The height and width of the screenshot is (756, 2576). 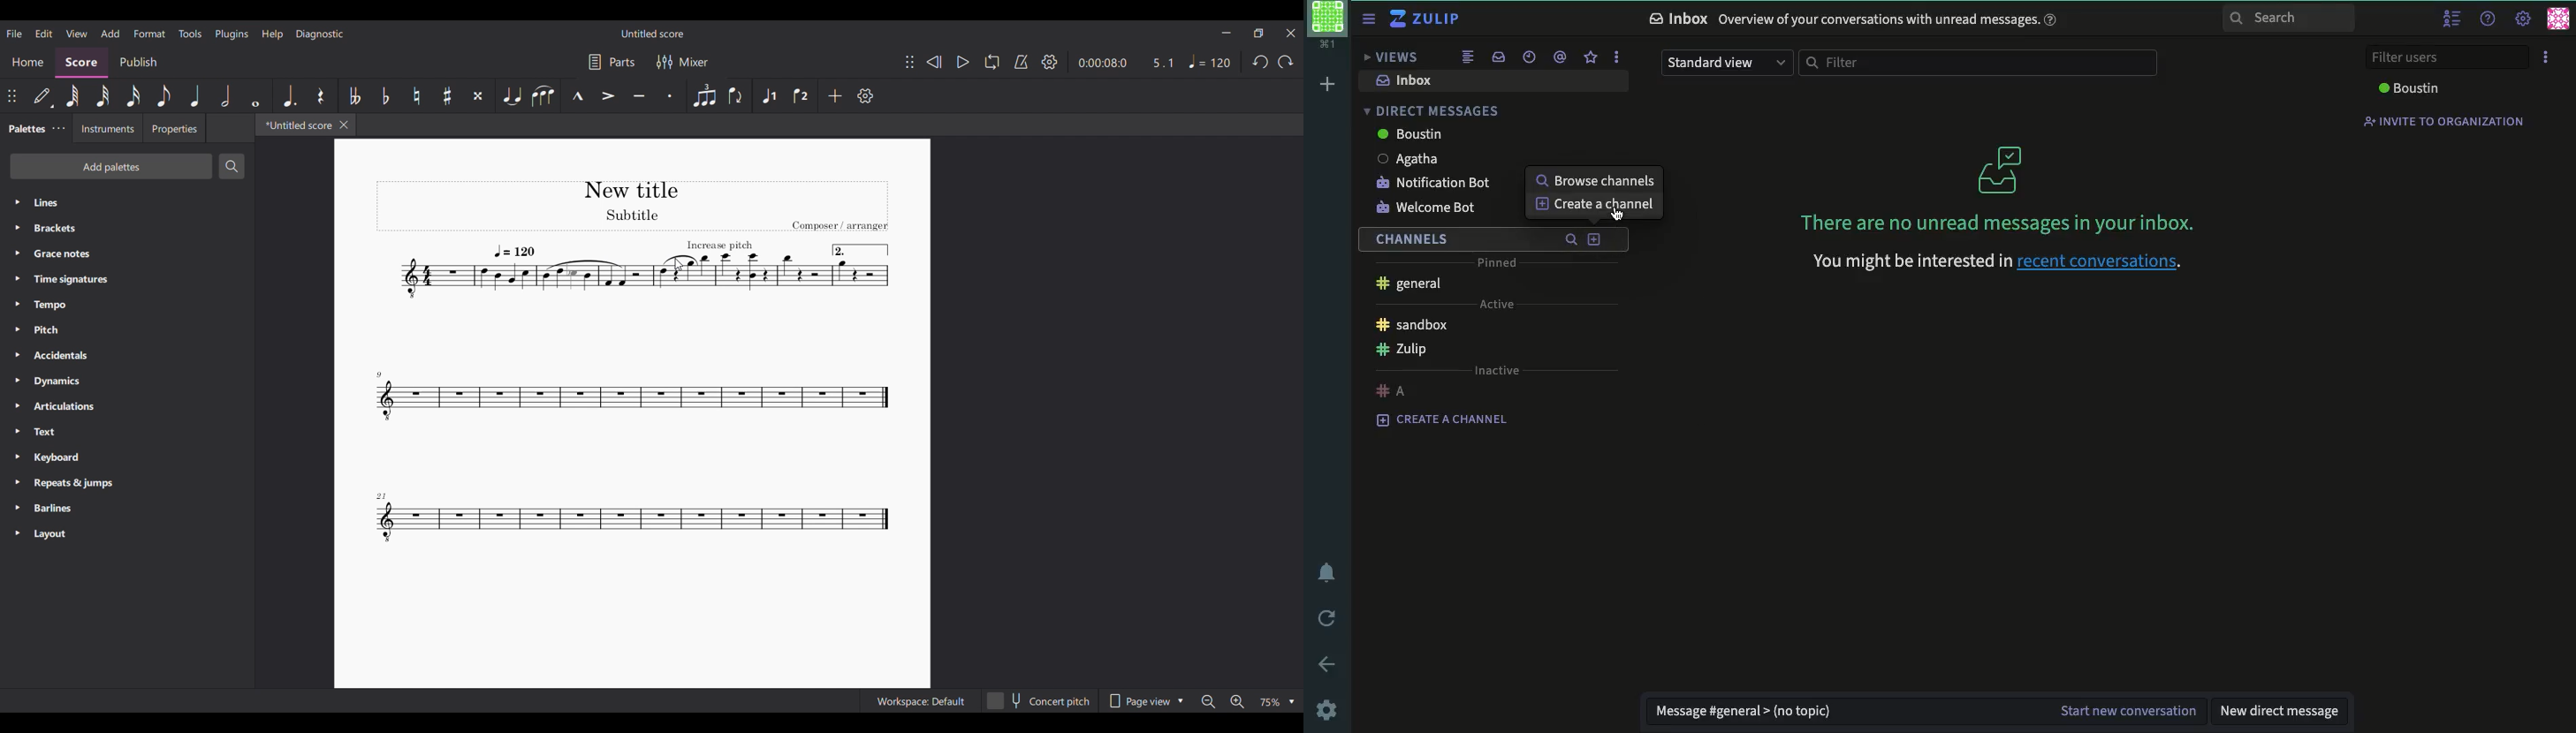 What do you see at coordinates (127, 533) in the screenshot?
I see `Layout` at bounding box center [127, 533].